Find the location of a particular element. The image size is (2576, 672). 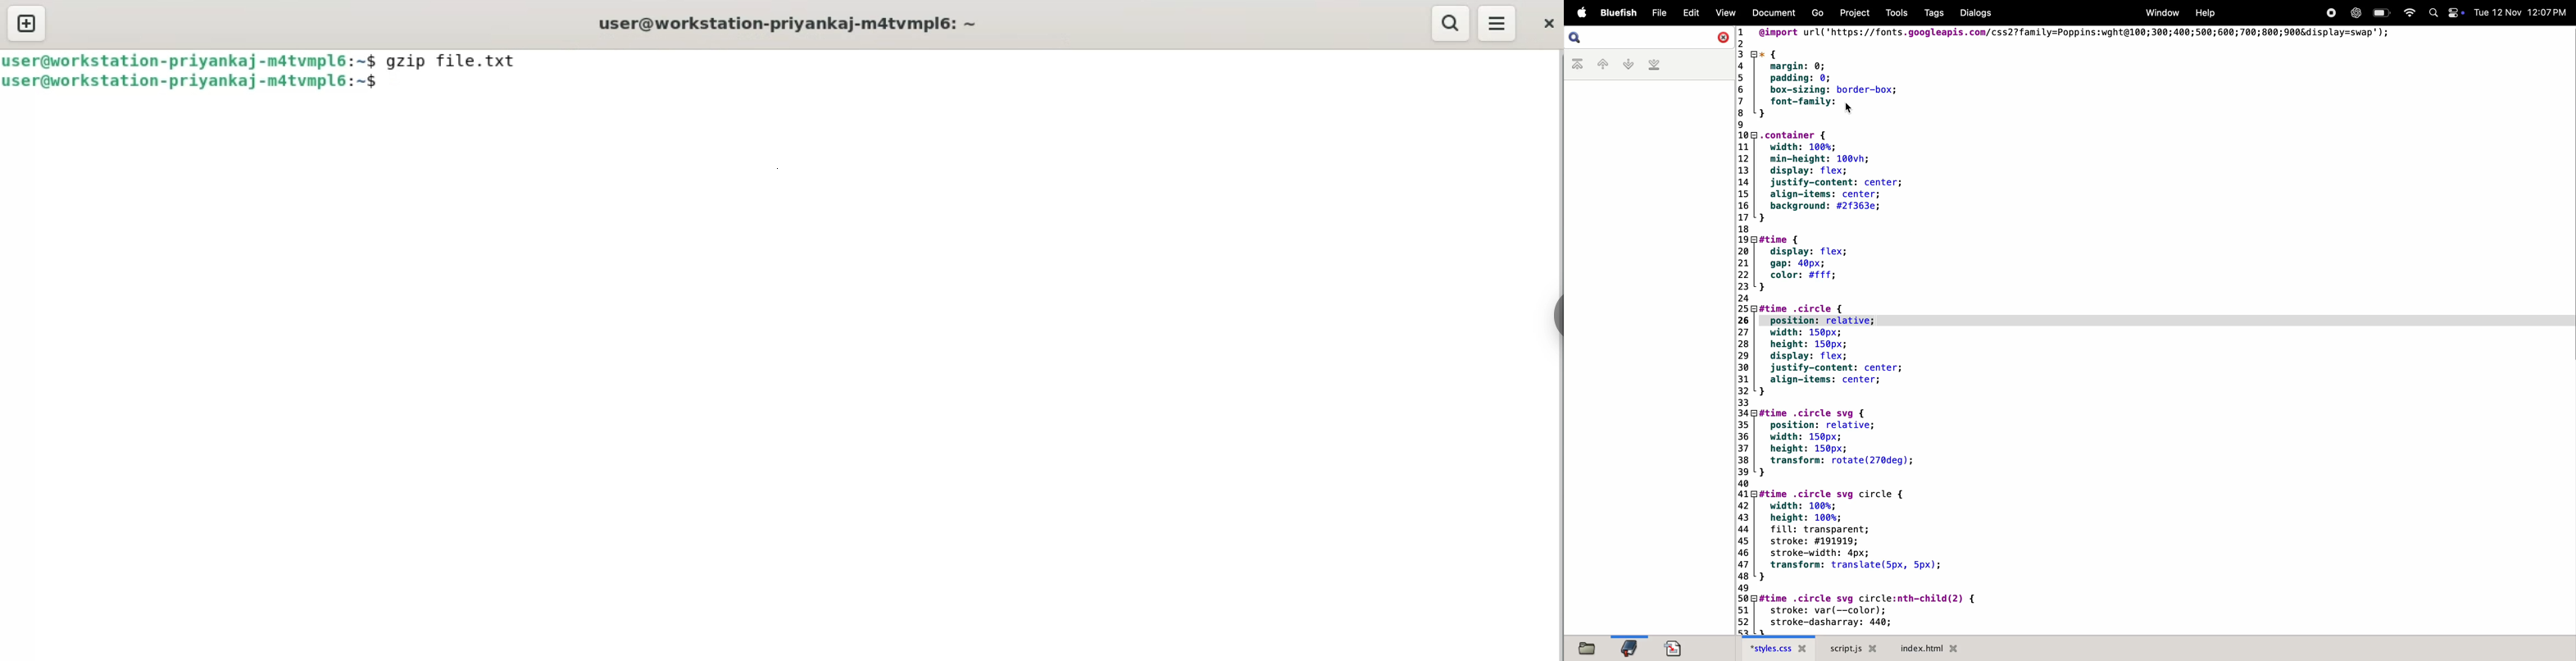

script.js is located at coordinates (1855, 648).